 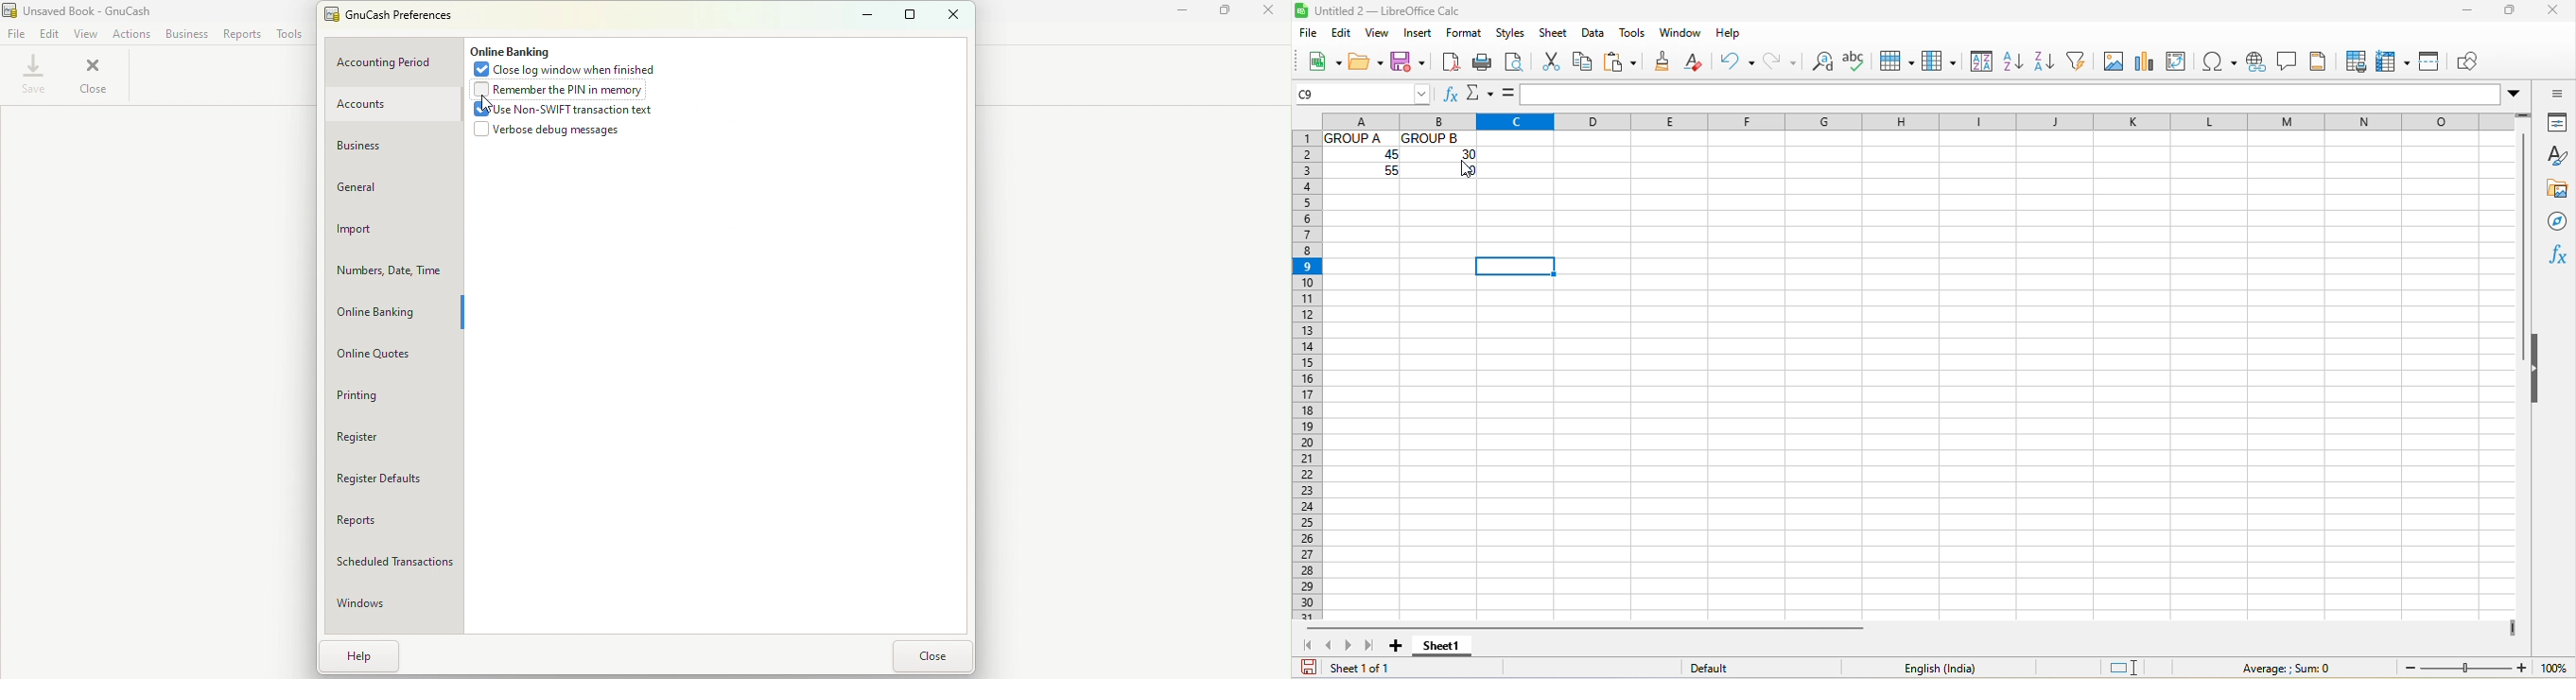 I want to click on Save, so click(x=33, y=78).